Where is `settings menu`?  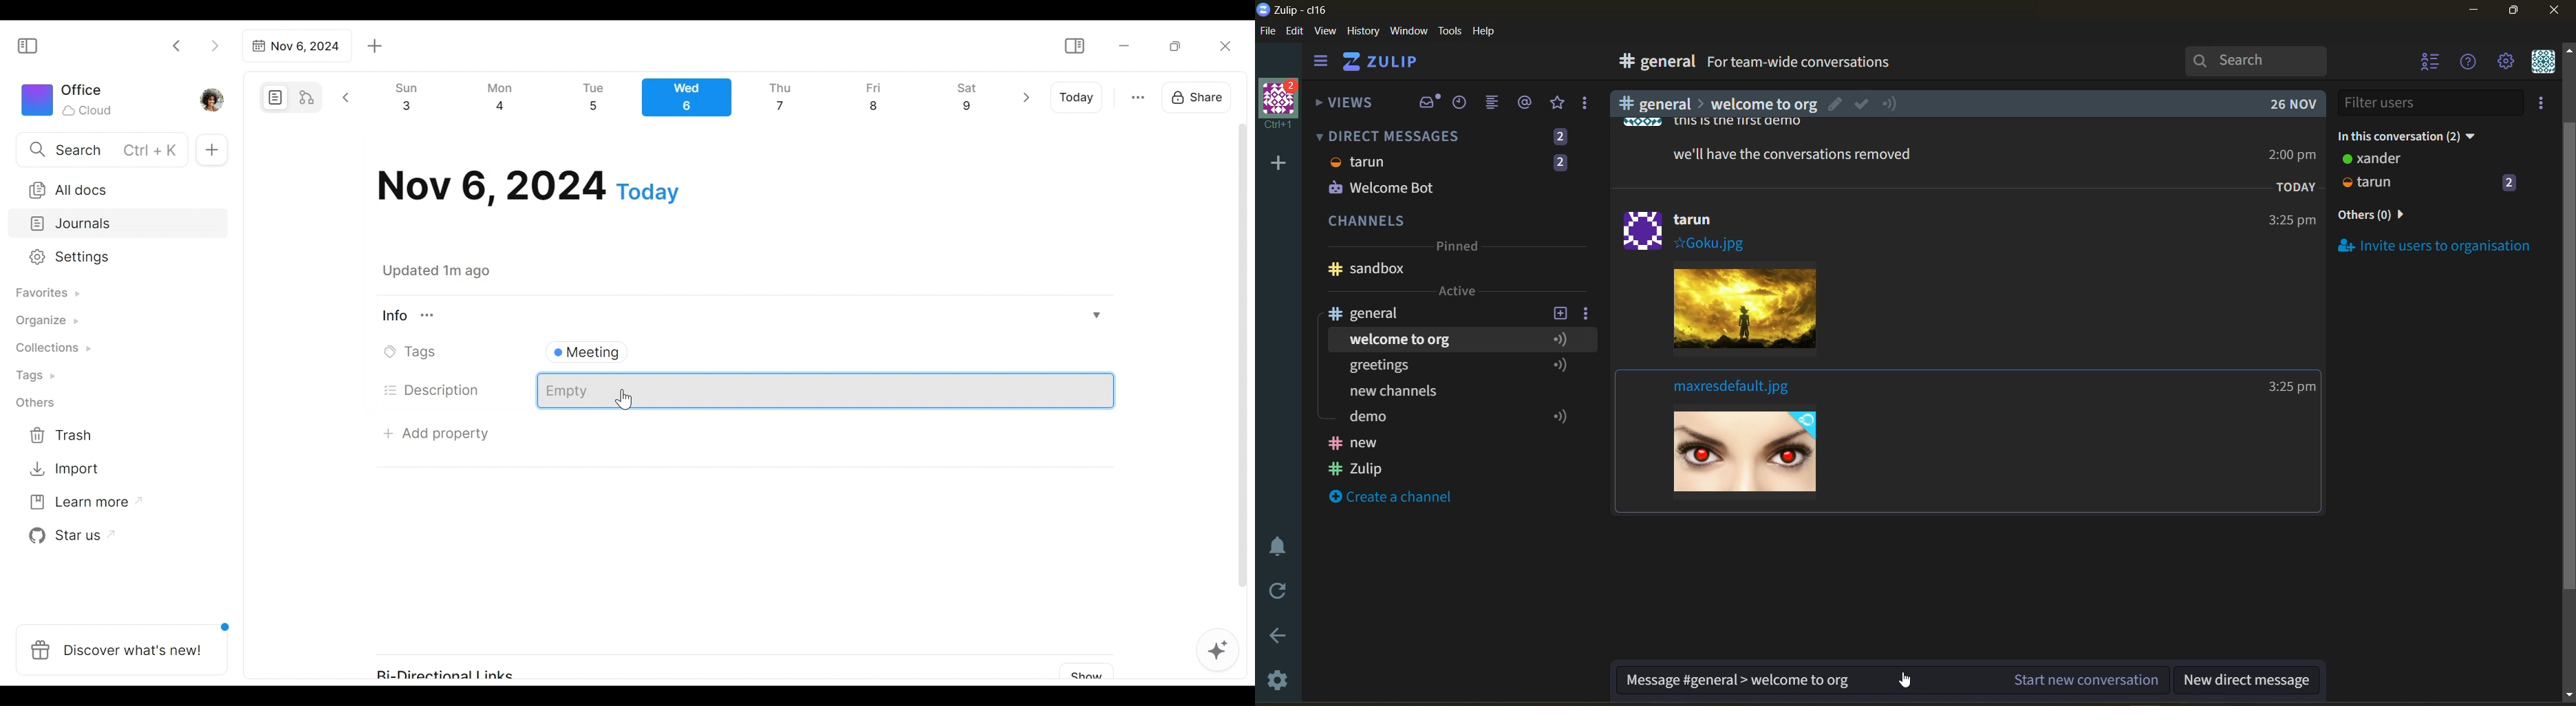 settings menu is located at coordinates (2505, 63).